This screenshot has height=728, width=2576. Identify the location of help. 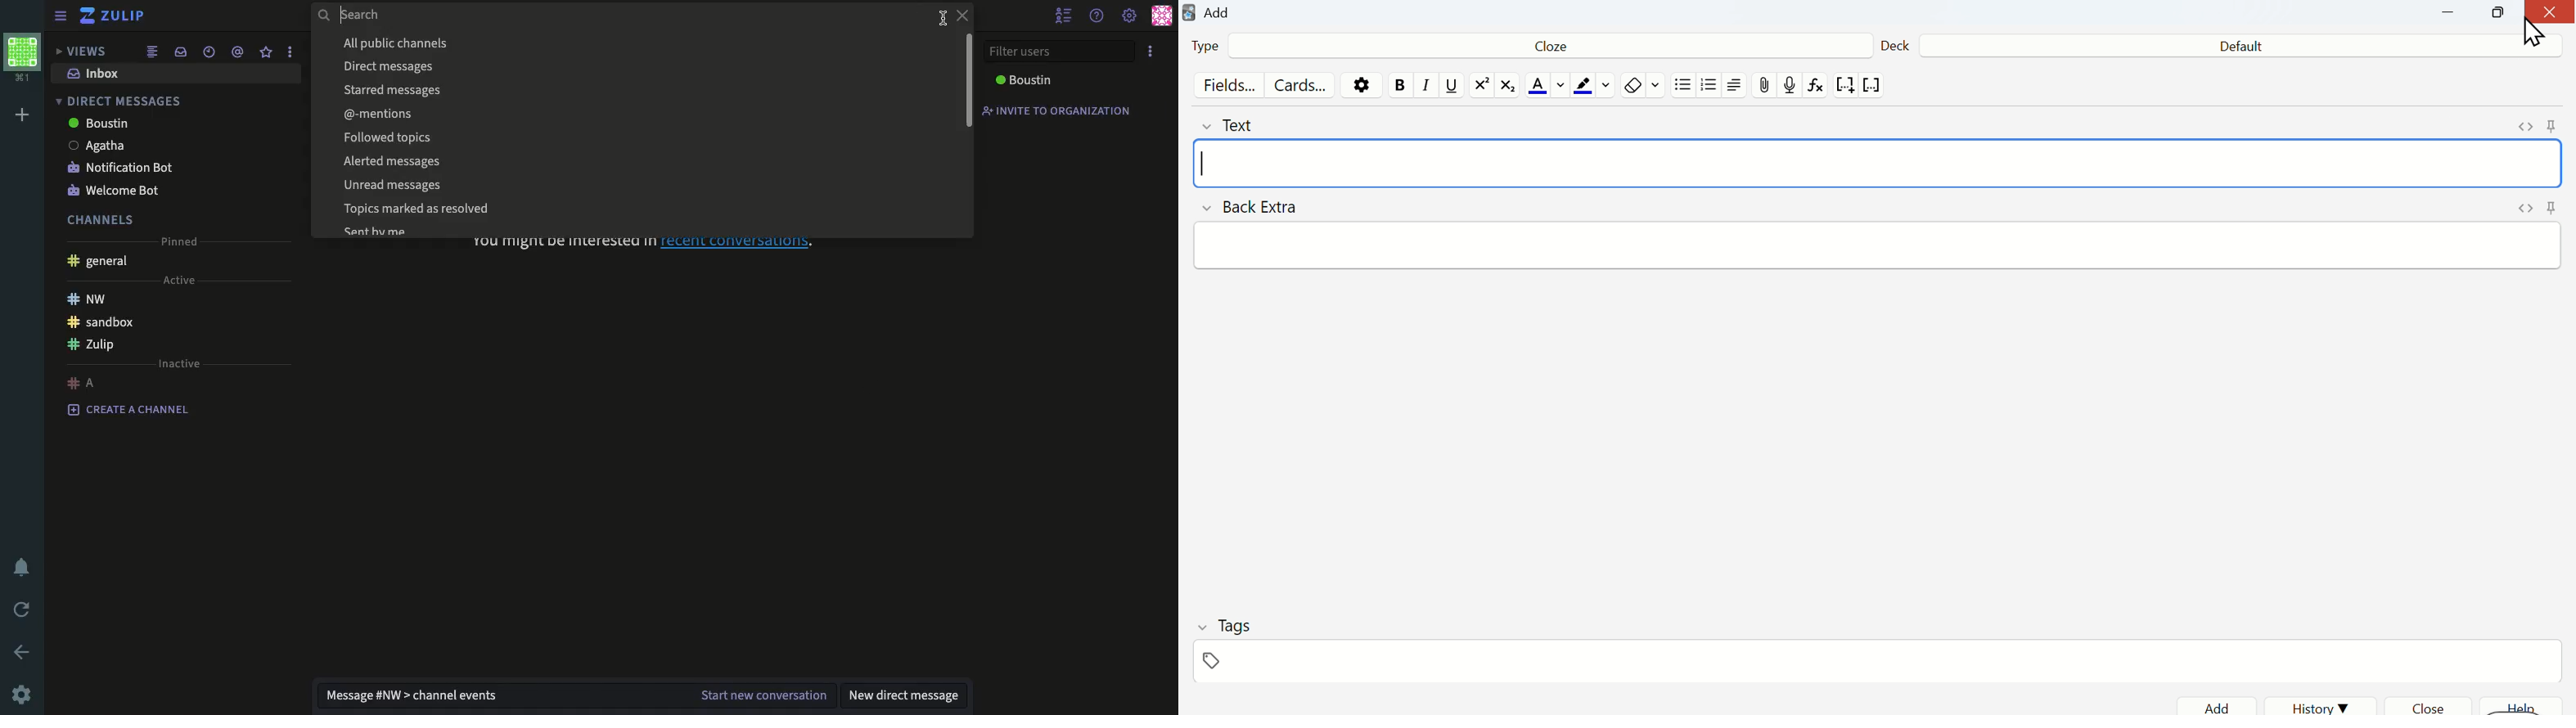
(1095, 18).